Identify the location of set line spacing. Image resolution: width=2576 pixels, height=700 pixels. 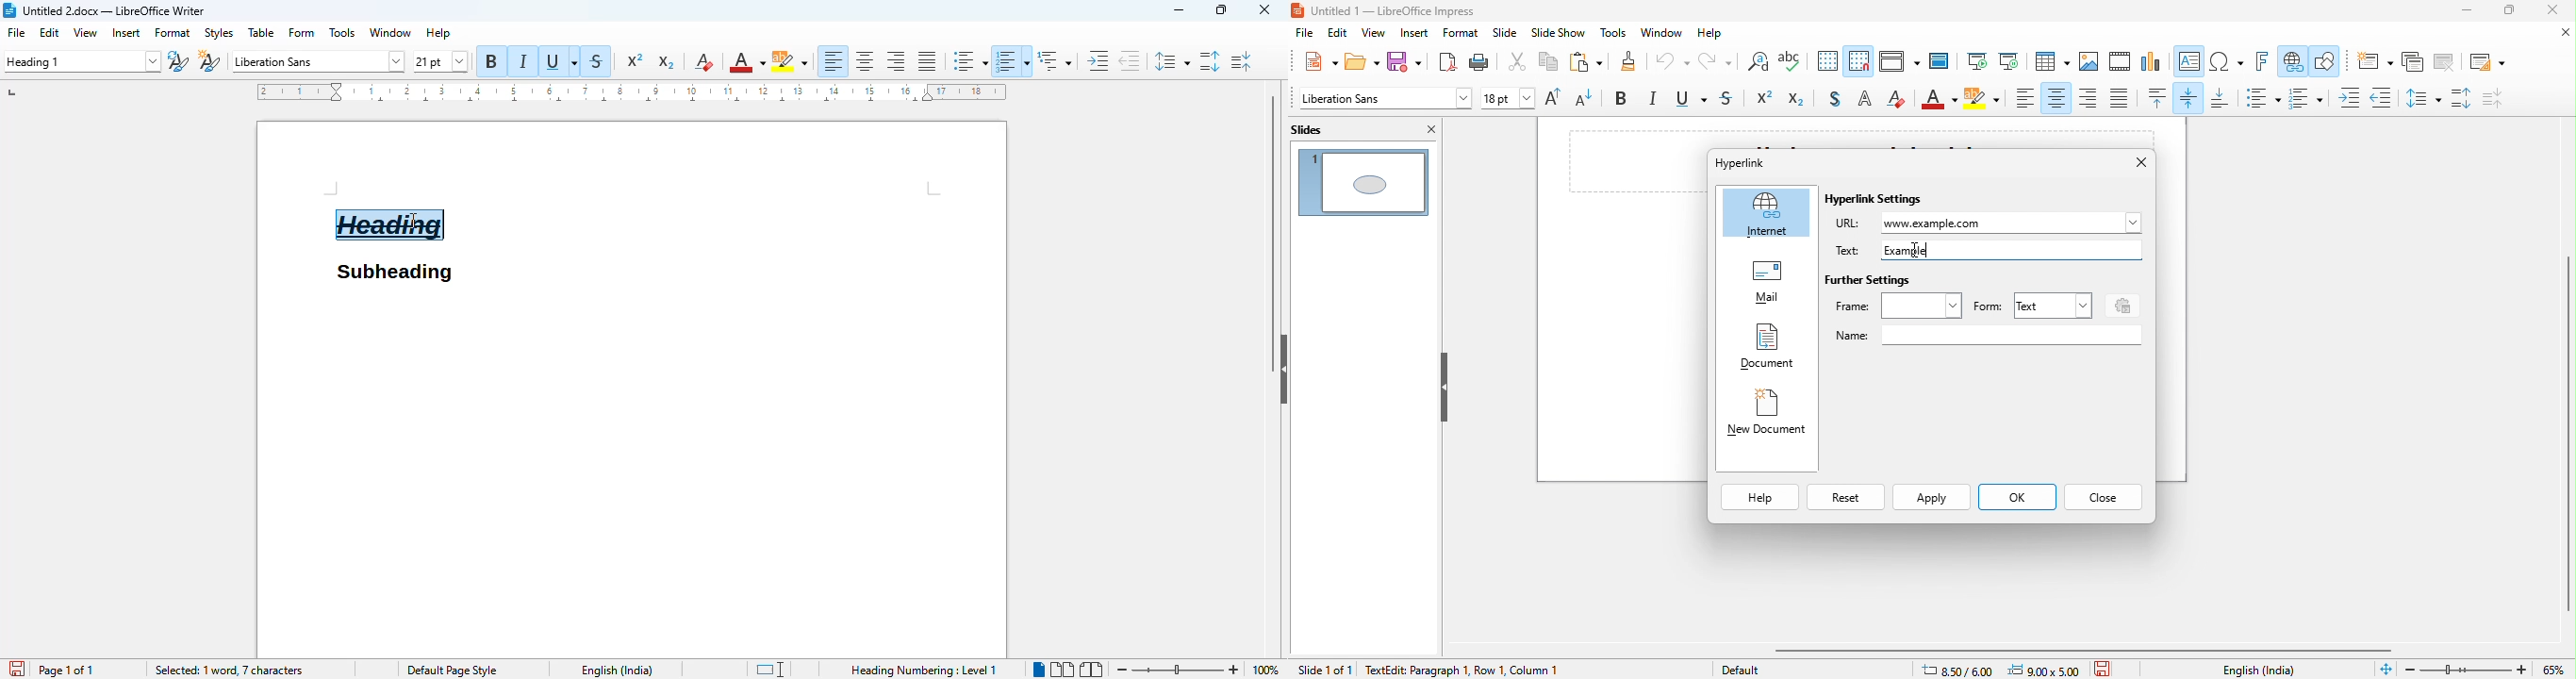
(2421, 97).